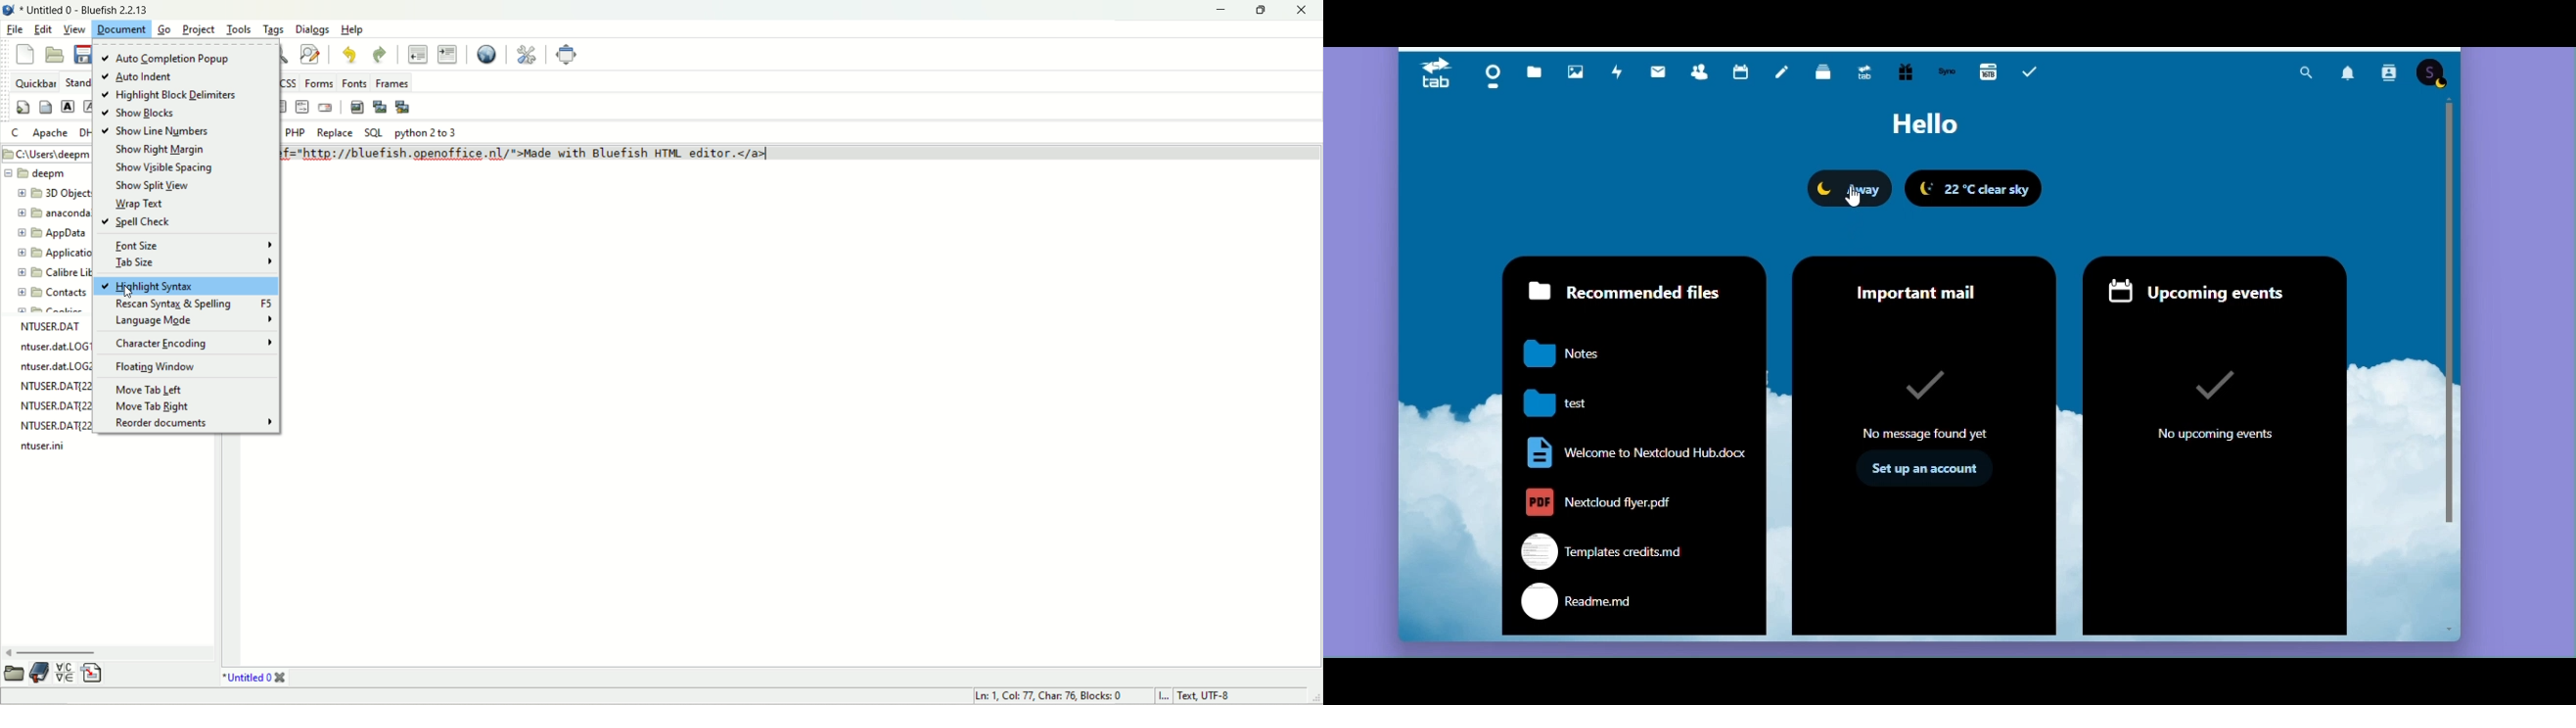  I want to click on Recommended files, so click(1628, 291).